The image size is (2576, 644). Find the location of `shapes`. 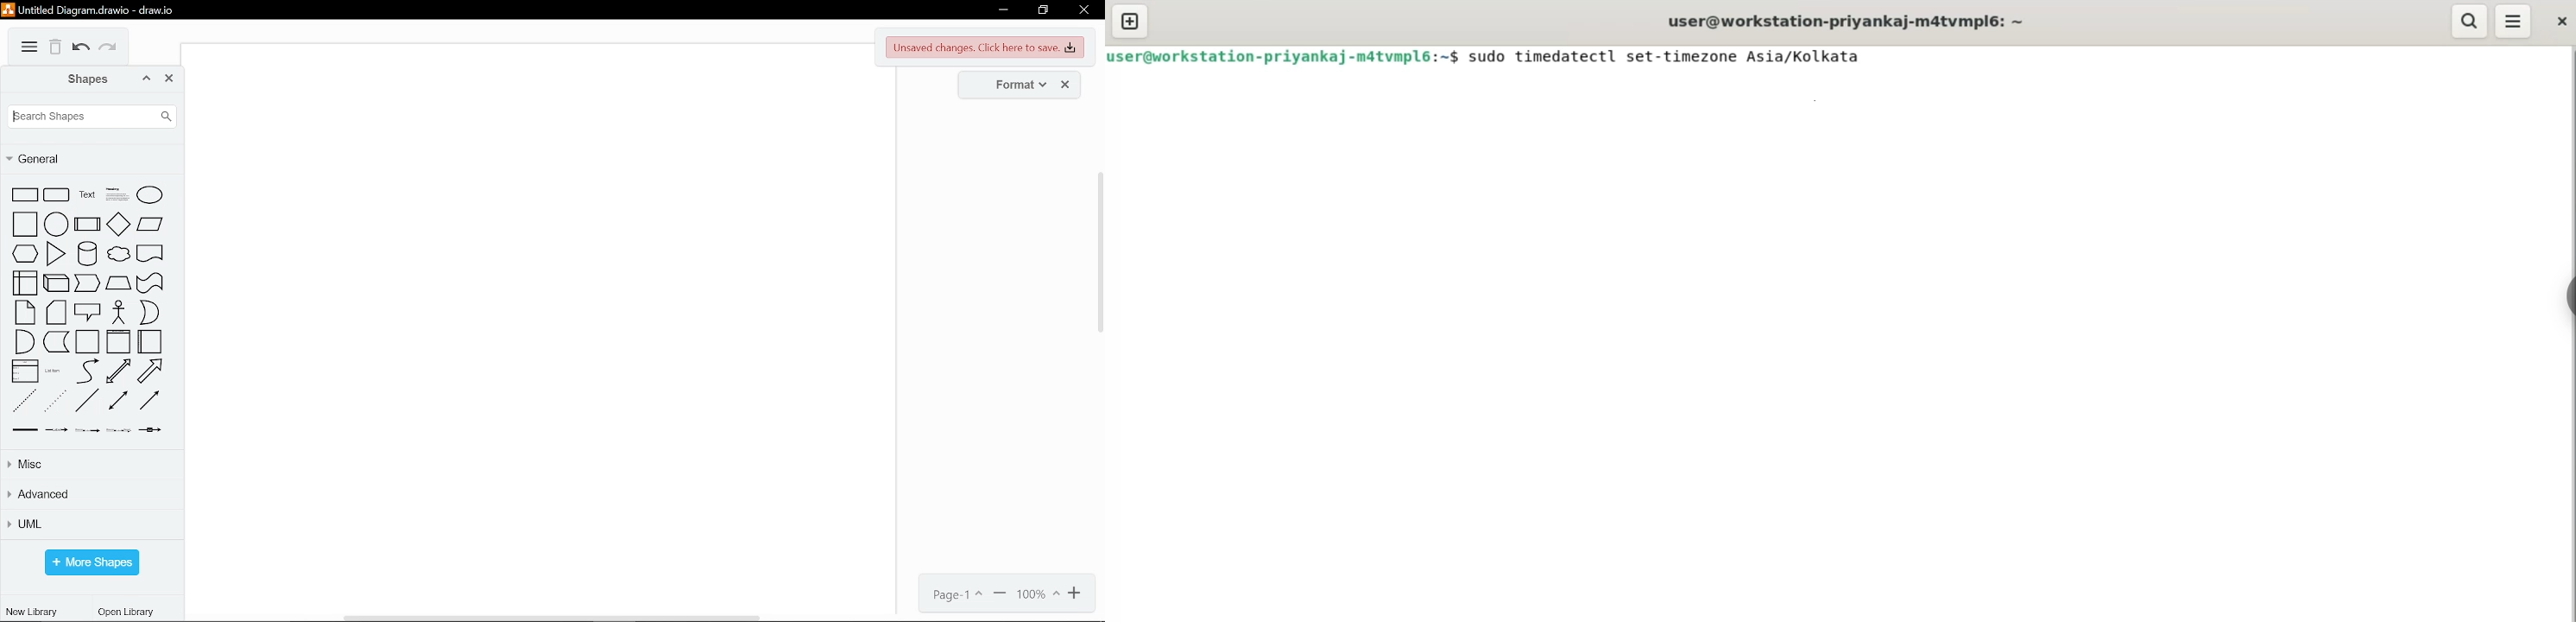

shapes is located at coordinates (79, 79).